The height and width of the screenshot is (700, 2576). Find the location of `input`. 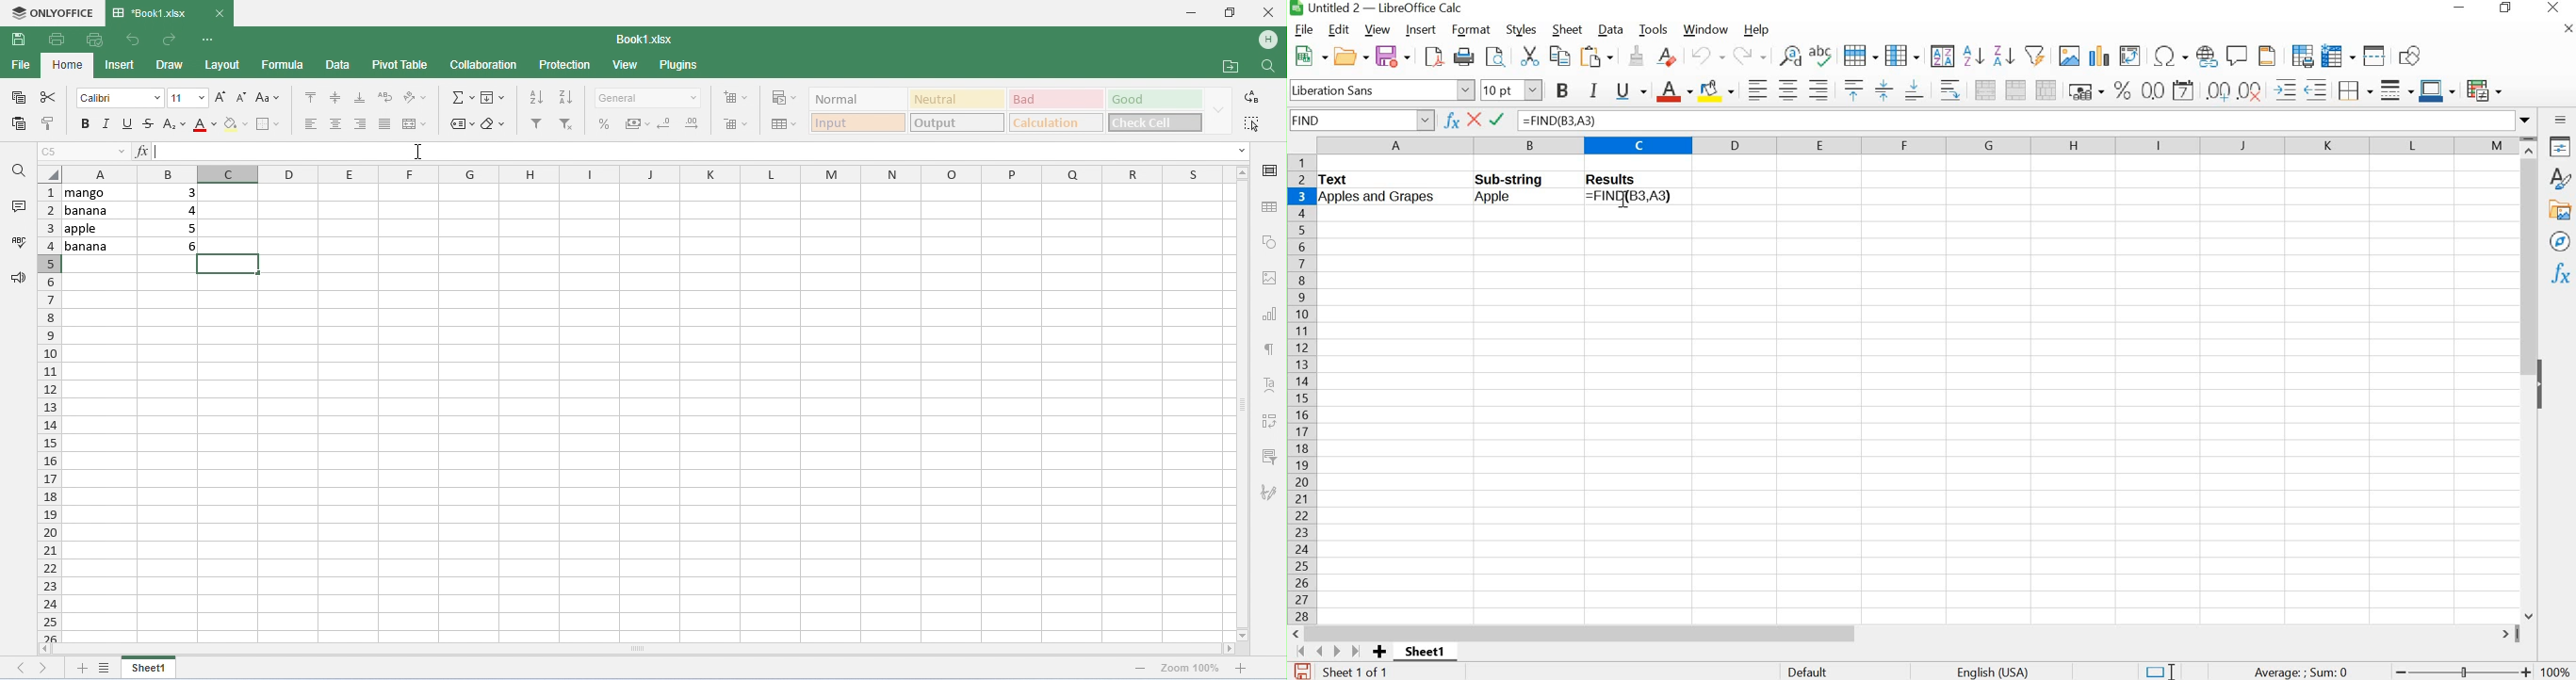

input is located at coordinates (857, 123).